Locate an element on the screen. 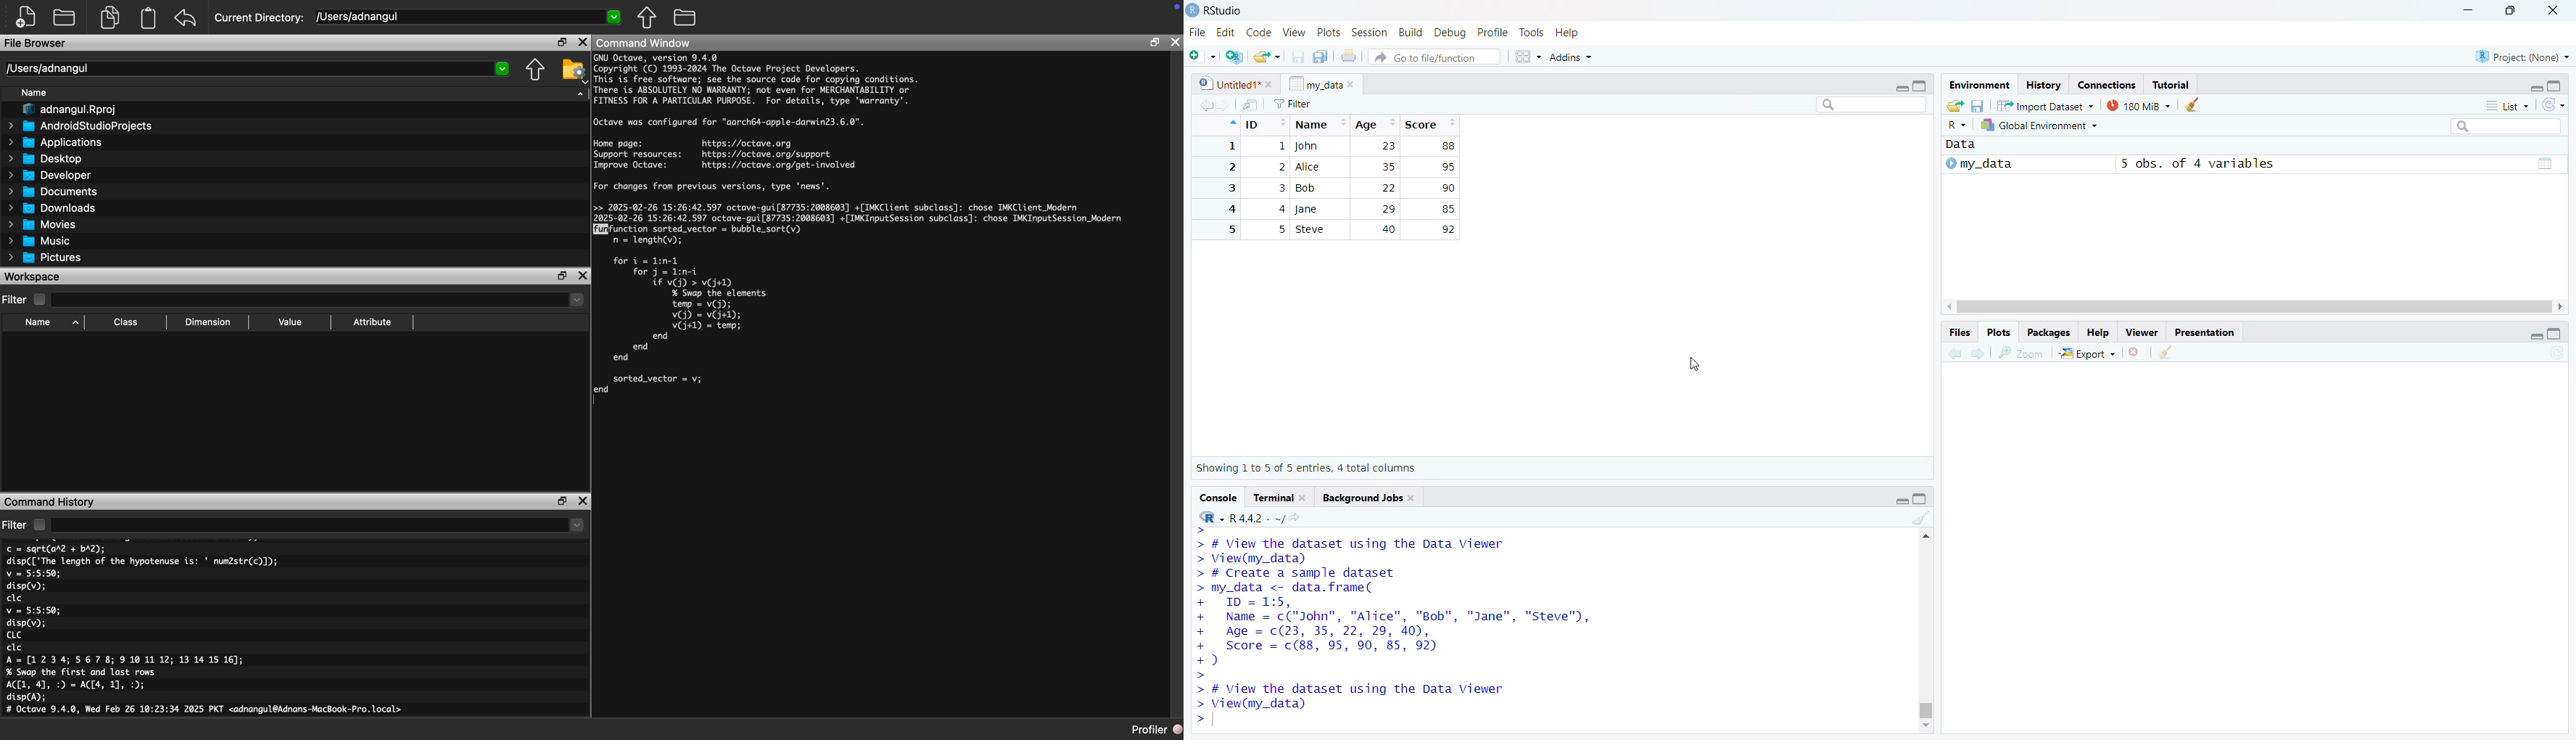 This screenshot has height=756, width=2576. Load workspace is located at coordinates (1957, 107).